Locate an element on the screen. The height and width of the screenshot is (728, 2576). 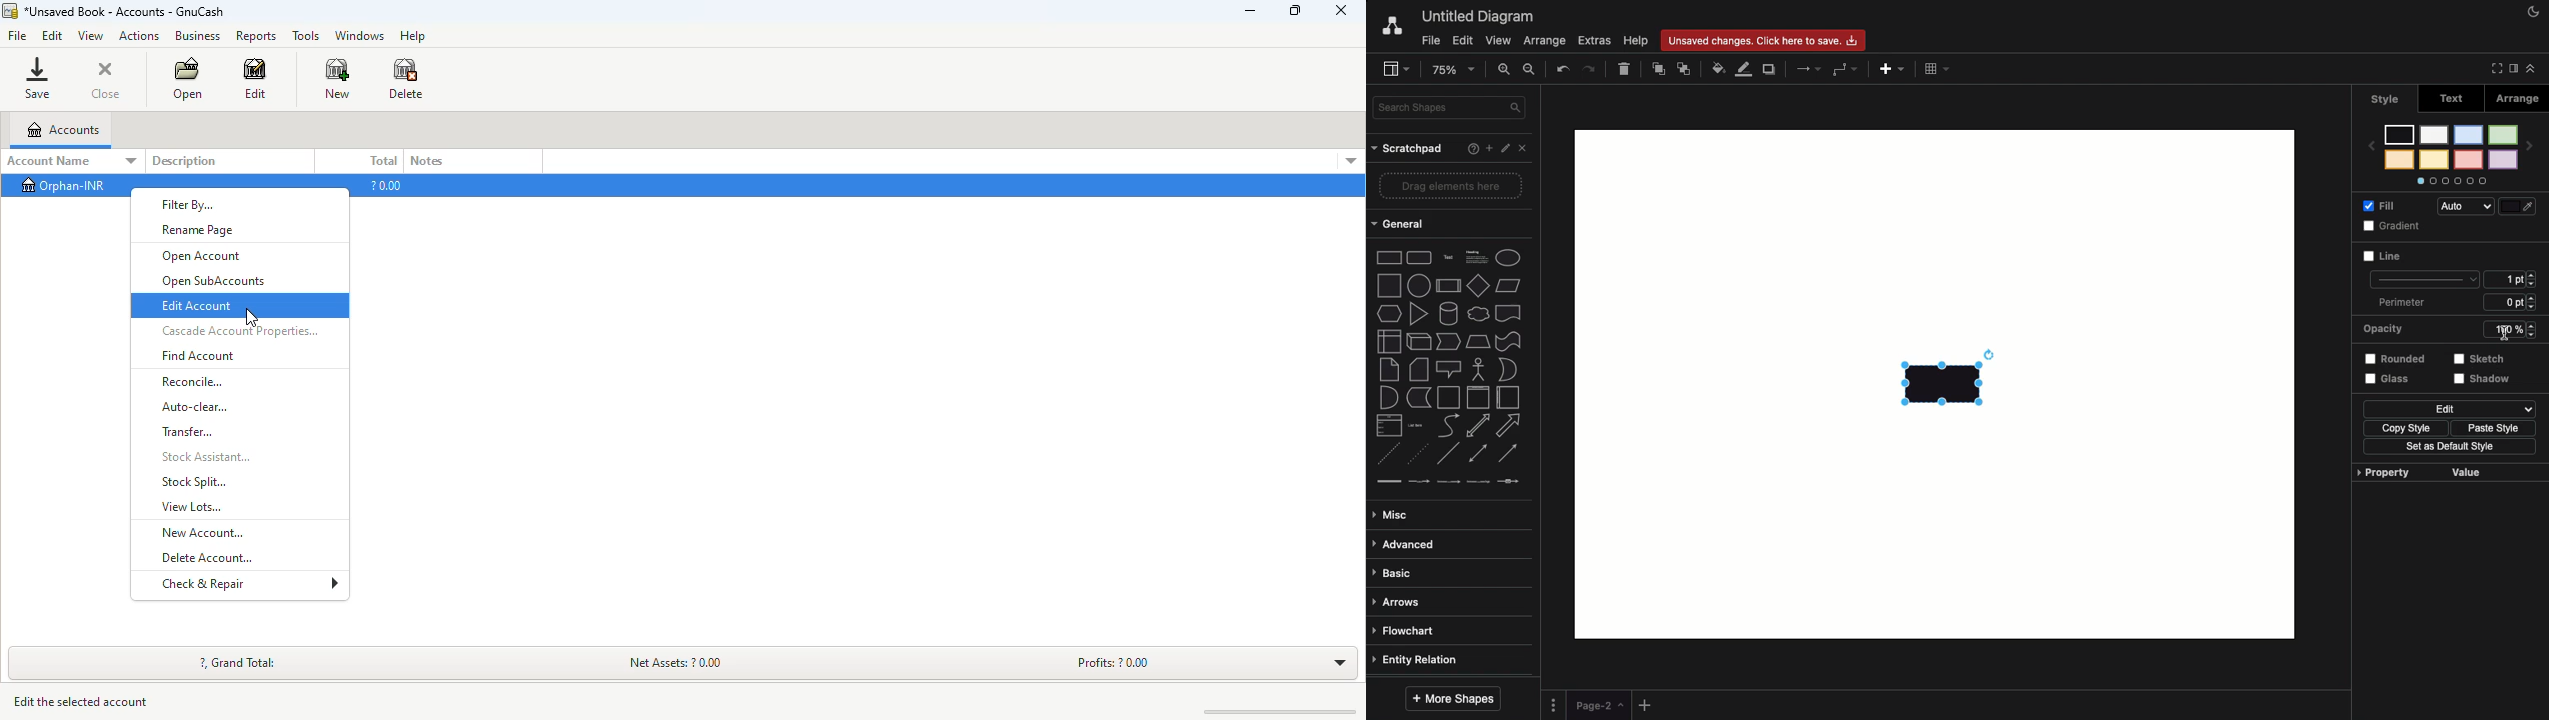
?0.00 is located at coordinates (386, 184).